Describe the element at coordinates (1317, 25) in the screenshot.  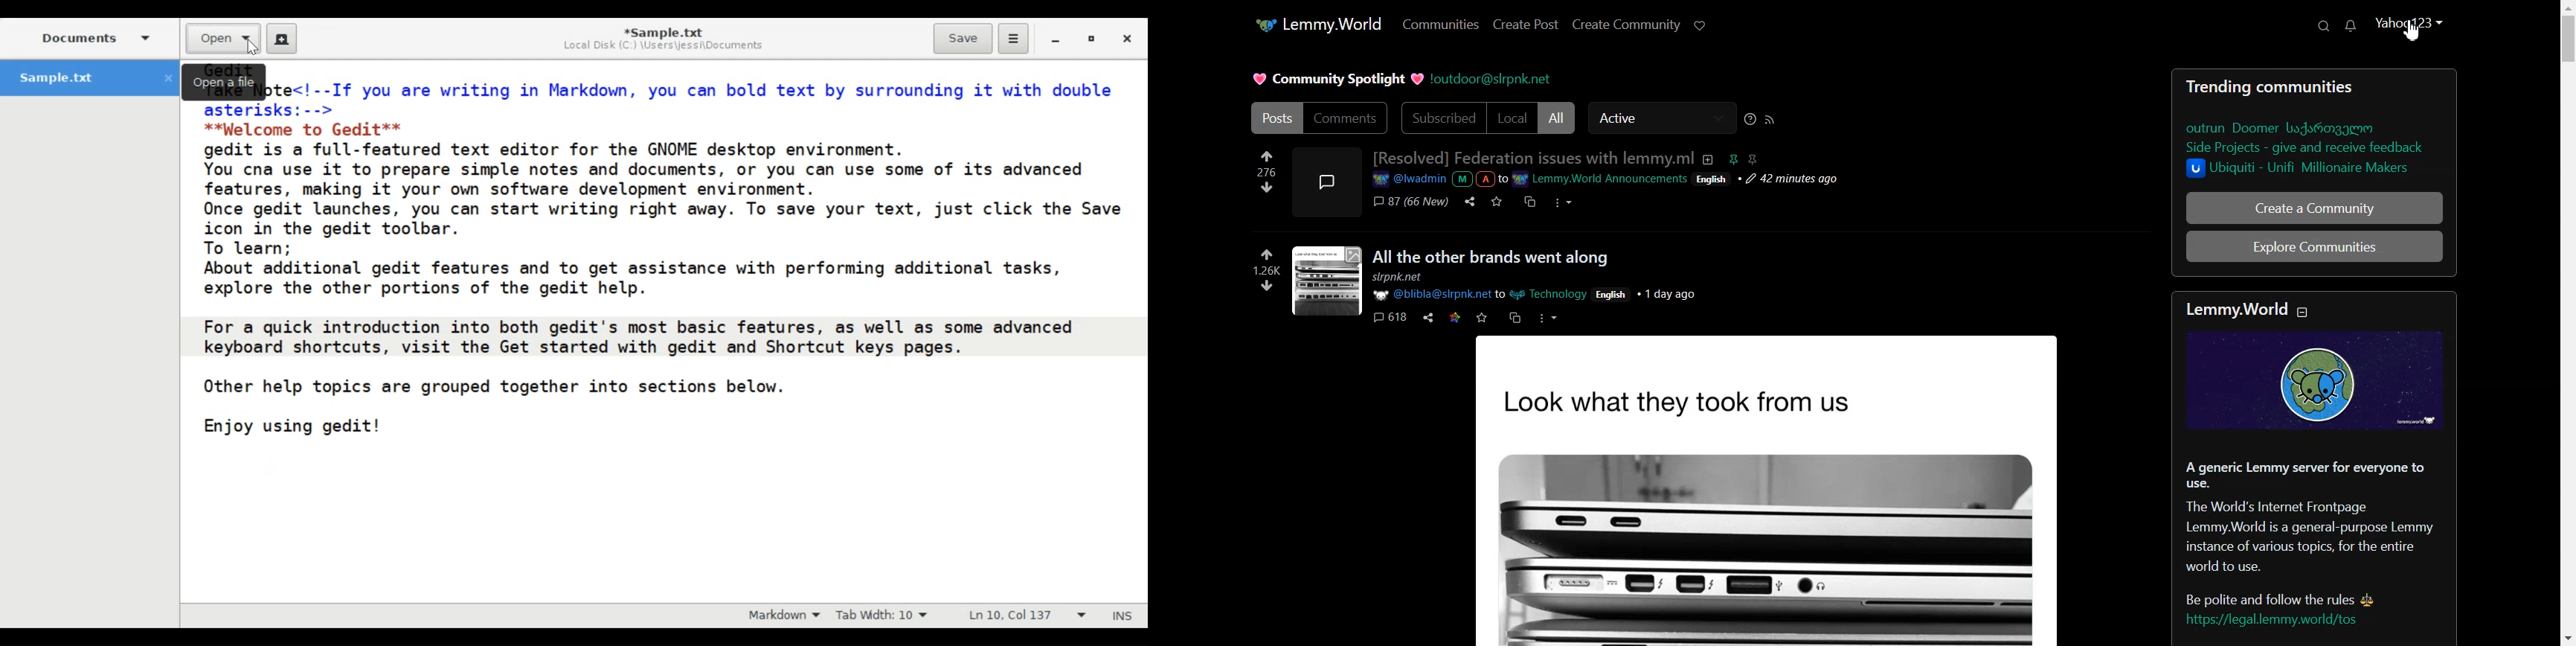
I see `lemmy.world` at that location.